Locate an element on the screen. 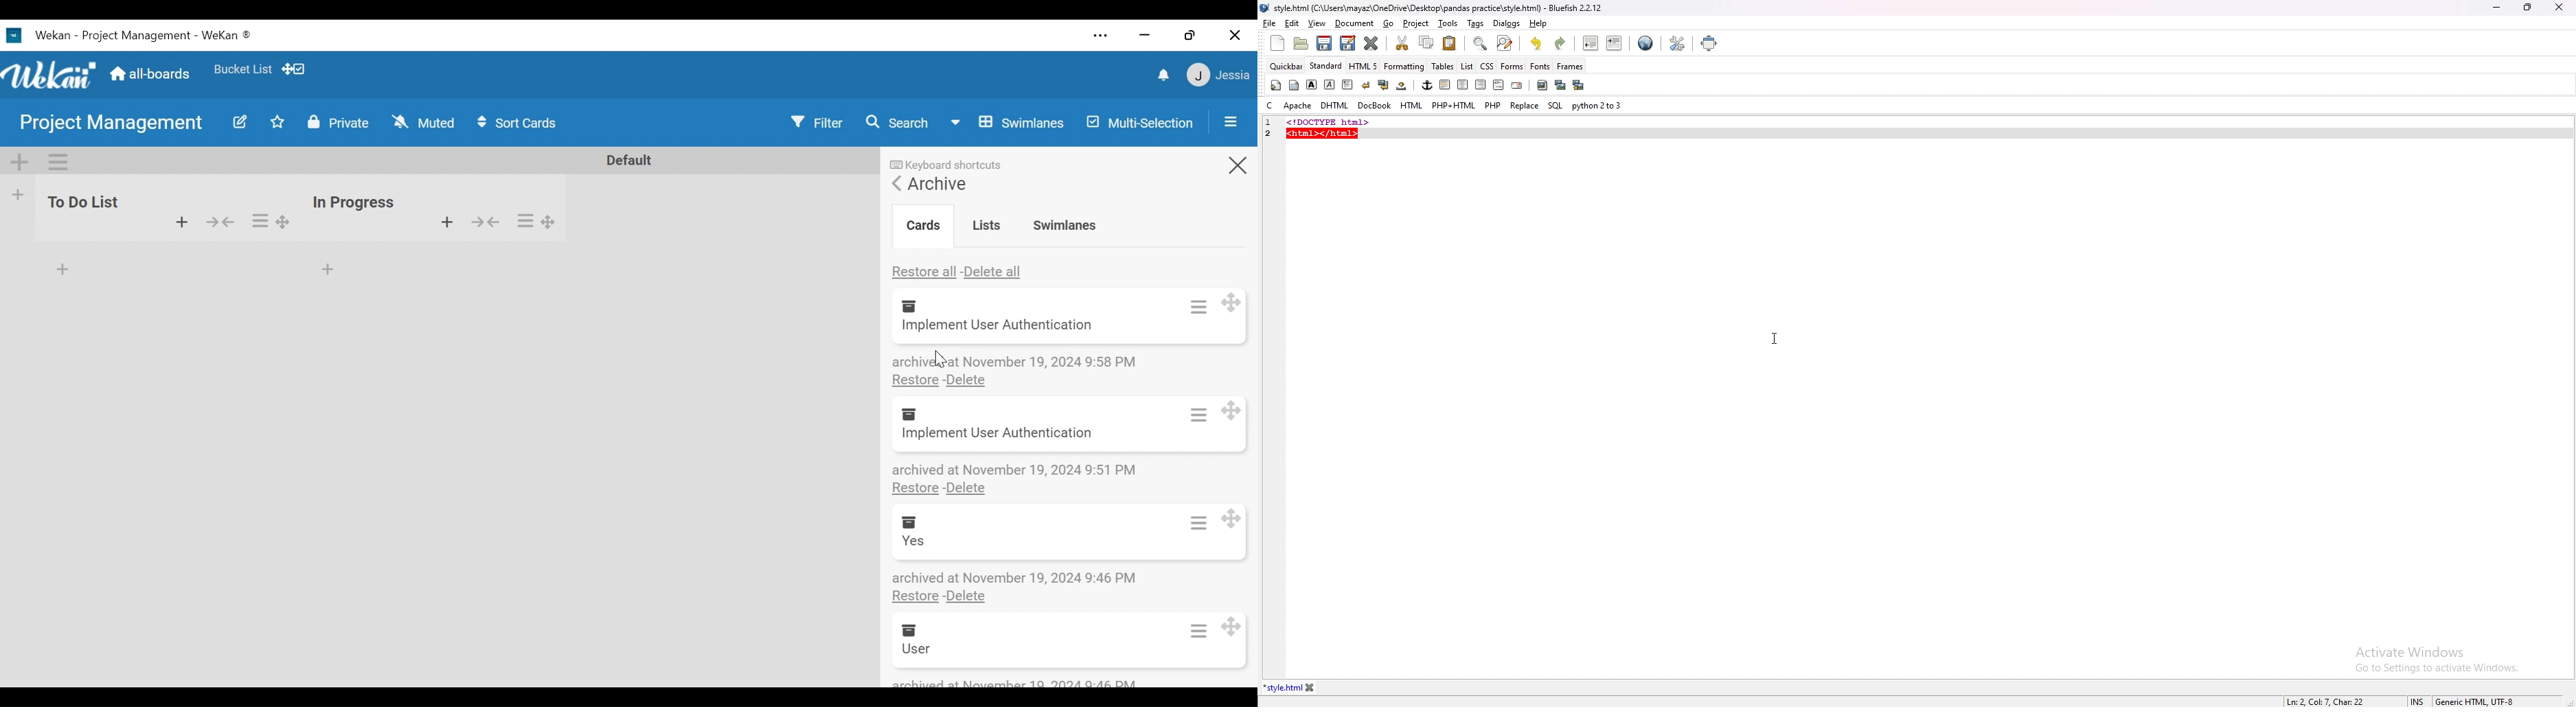 Image resolution: width=2576 pixels, height=728 pixels. body is located at coordinates (1295, 84).